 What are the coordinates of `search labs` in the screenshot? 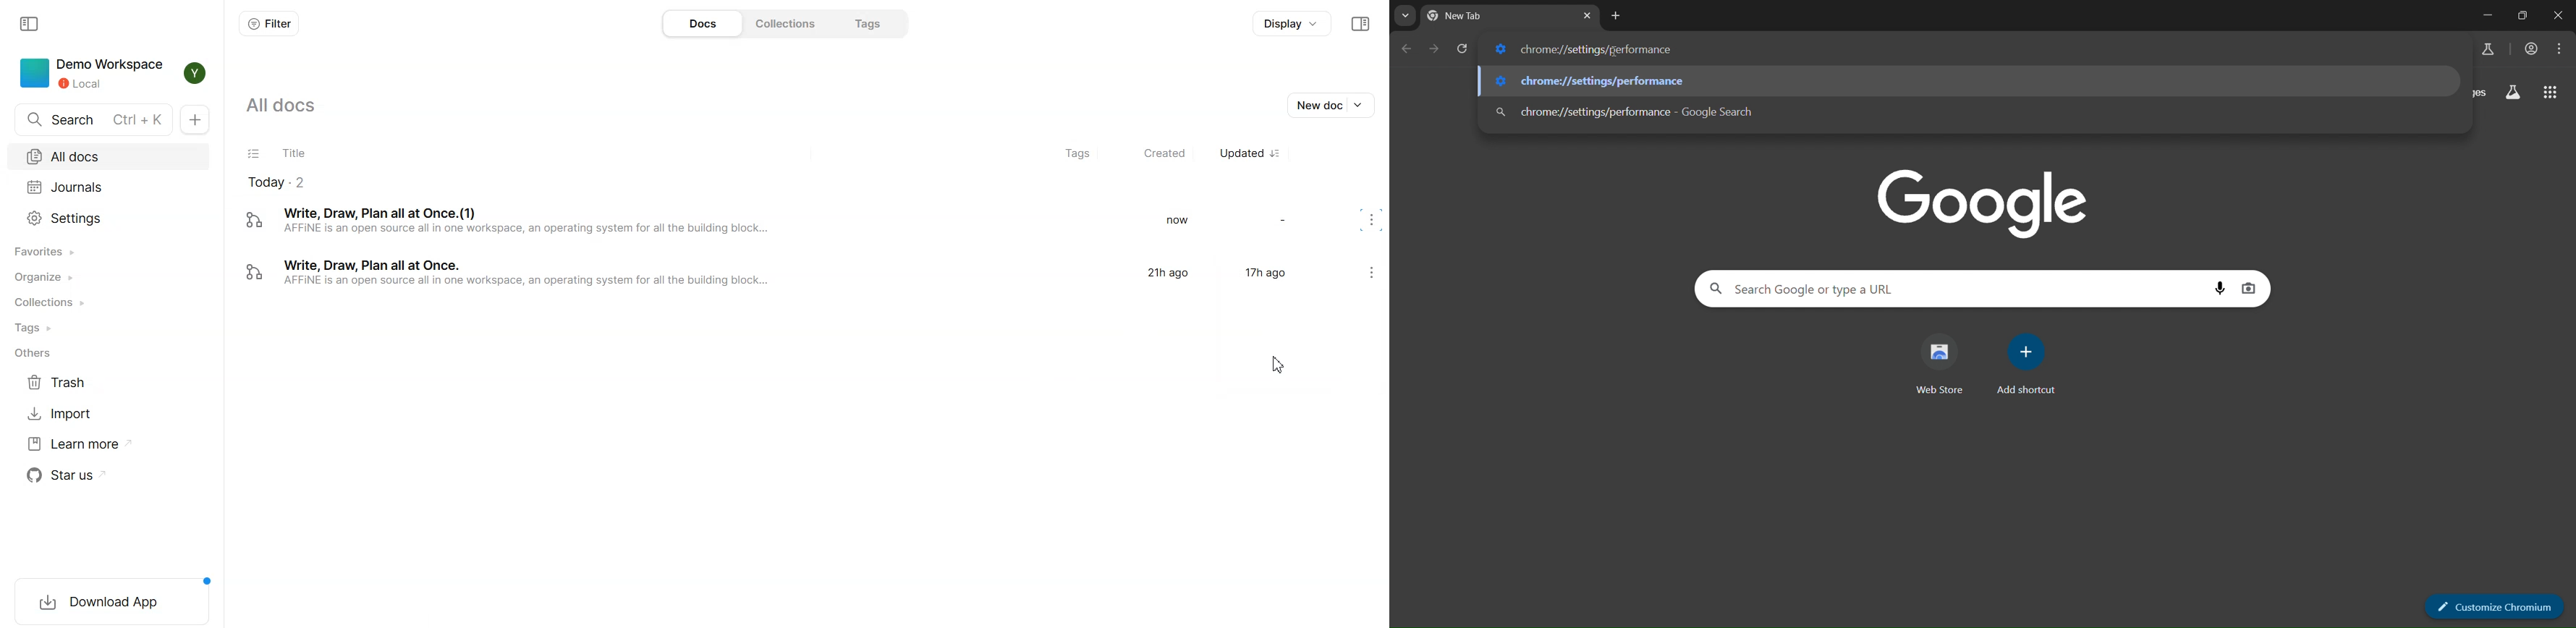 It's located at (2488, 49).